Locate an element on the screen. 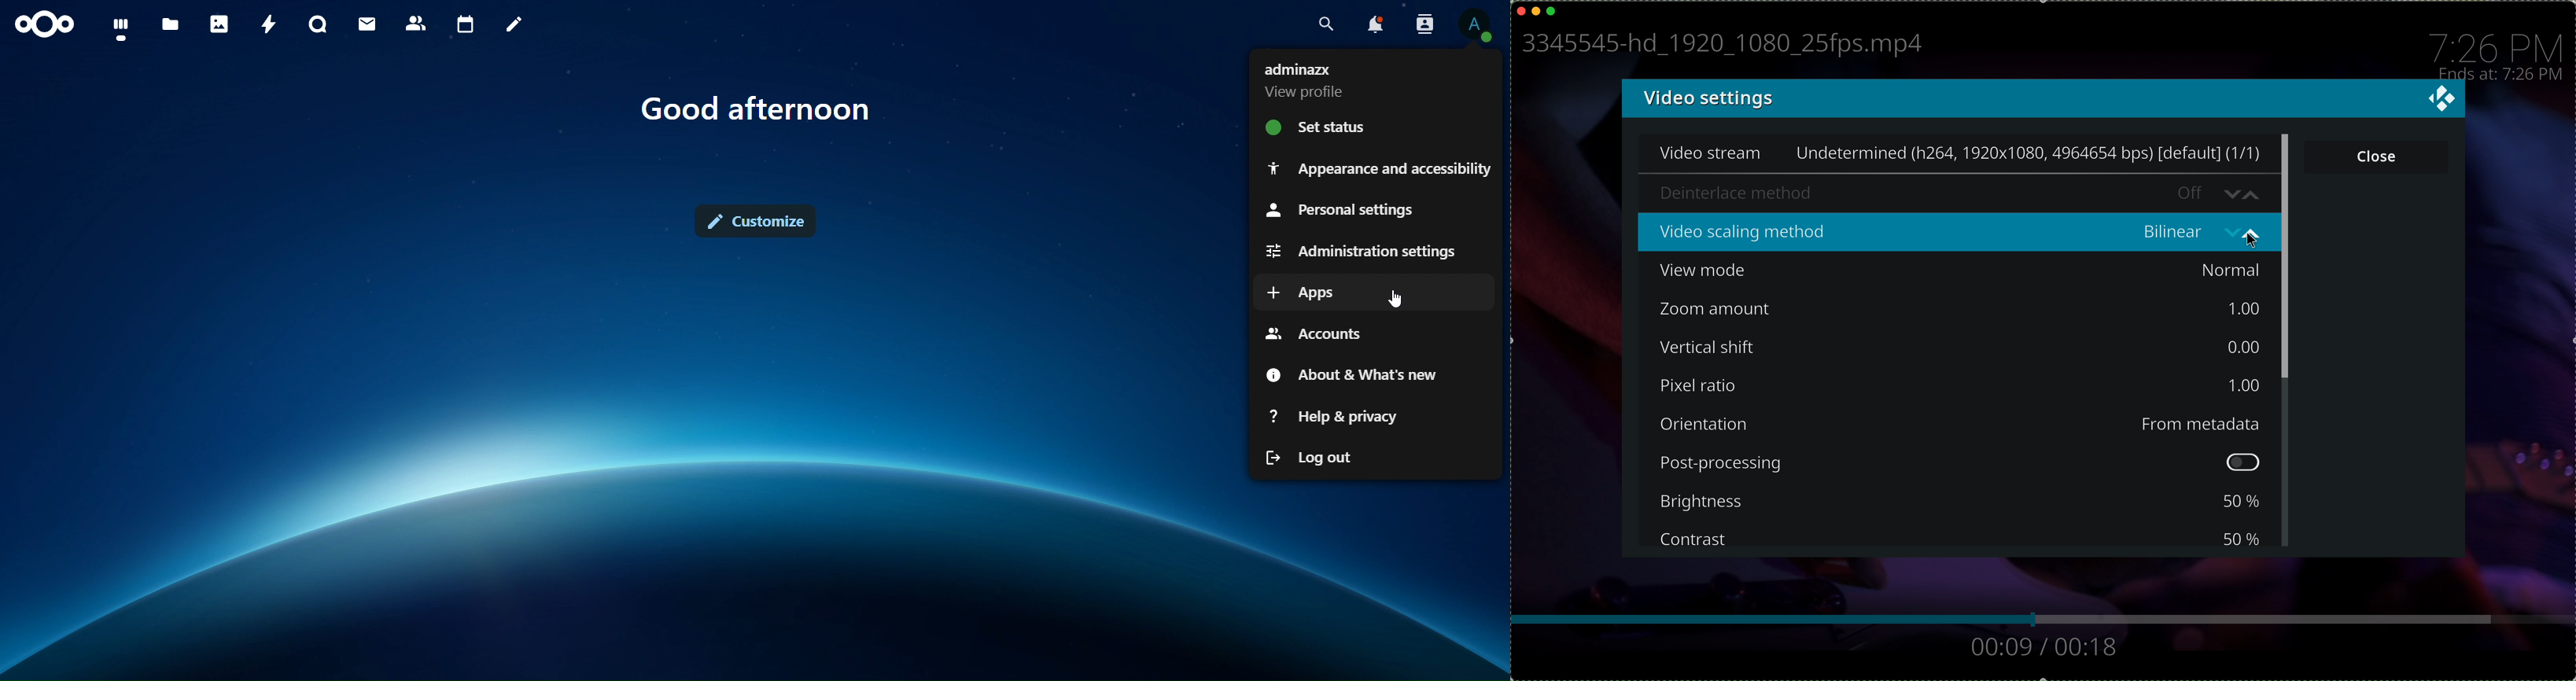  calendar is located at coordinates (466, 25).